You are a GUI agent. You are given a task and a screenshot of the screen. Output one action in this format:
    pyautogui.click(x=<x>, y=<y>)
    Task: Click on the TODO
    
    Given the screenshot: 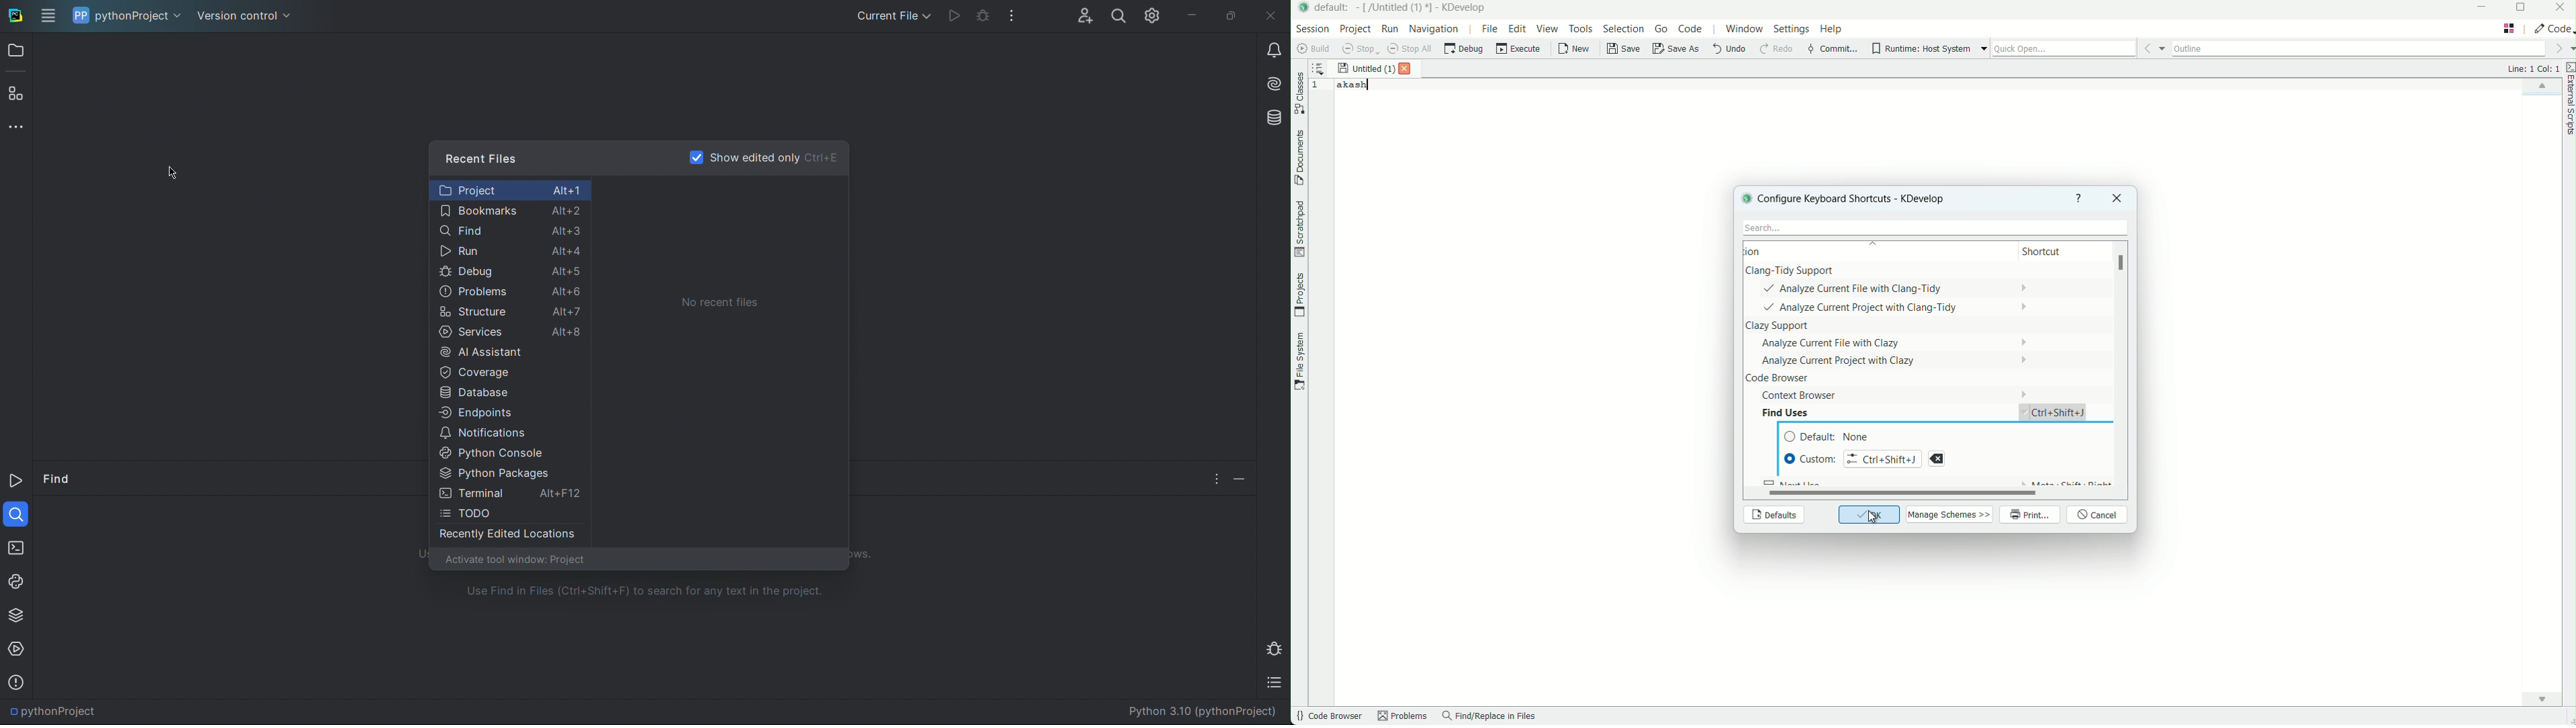 What is the action you would take?
    pyautogui.click(x=510, y=513)
    